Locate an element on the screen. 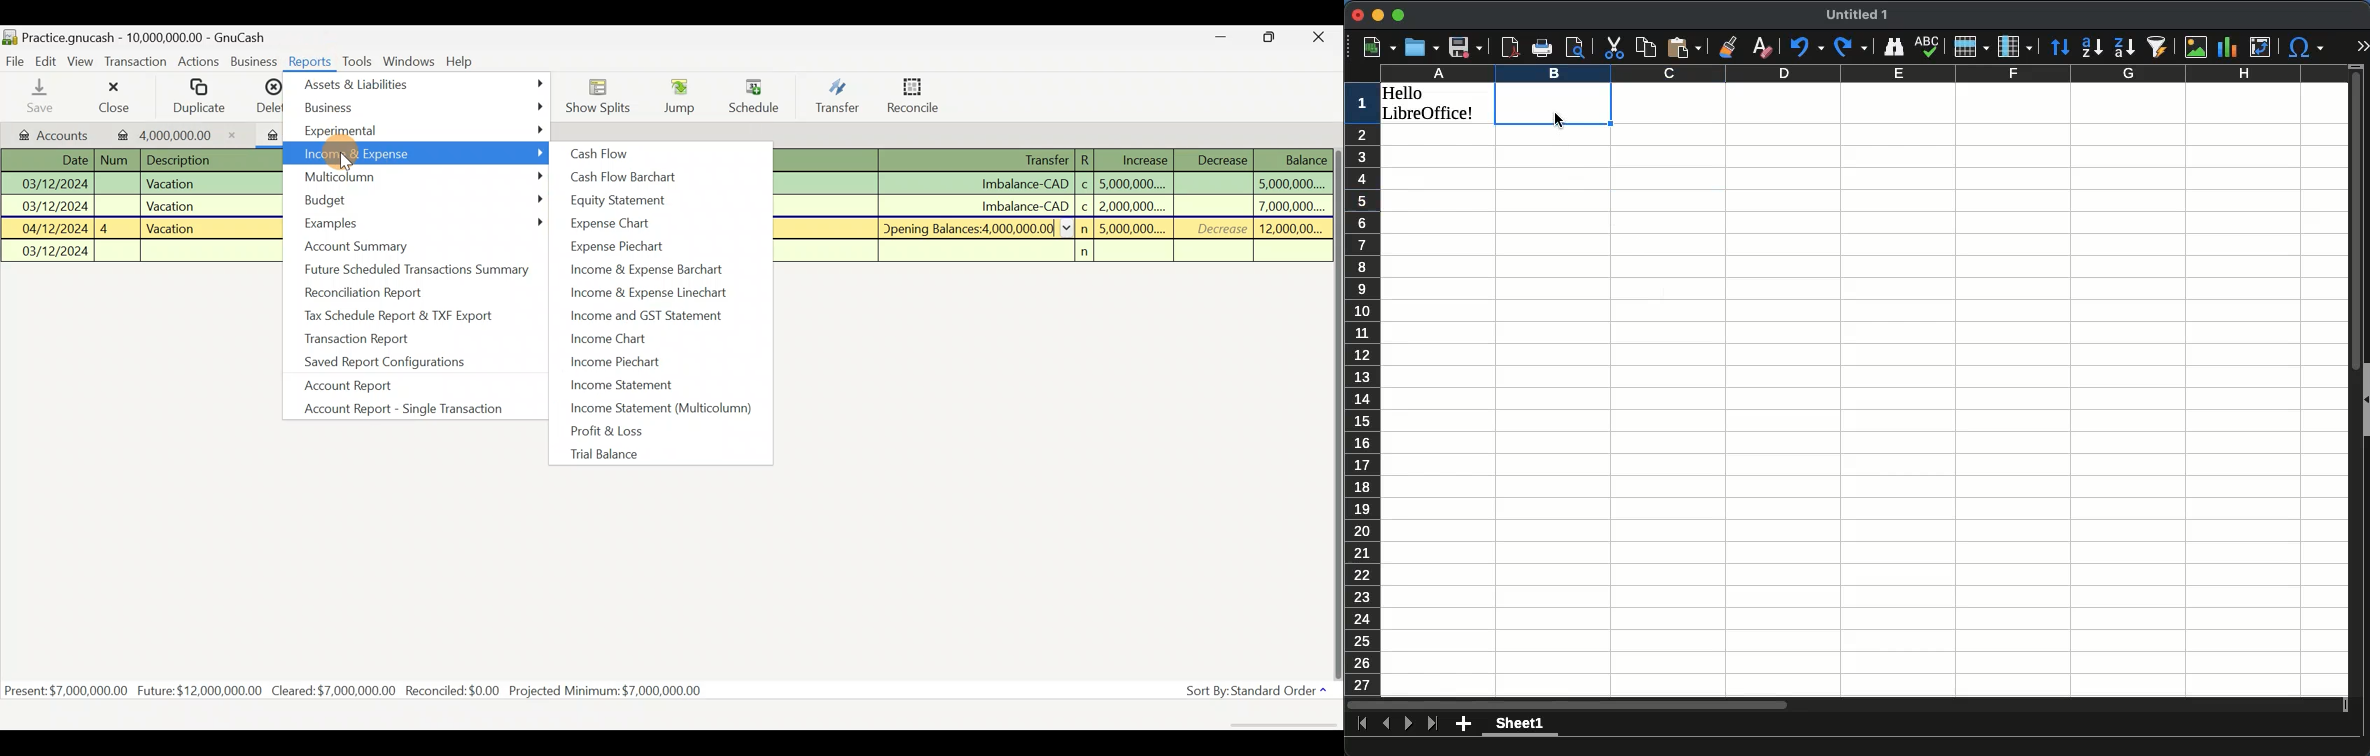 This screenshot has height=756, width=2380. Tax schedule report & TXF export is located at coordinates (400, 316).